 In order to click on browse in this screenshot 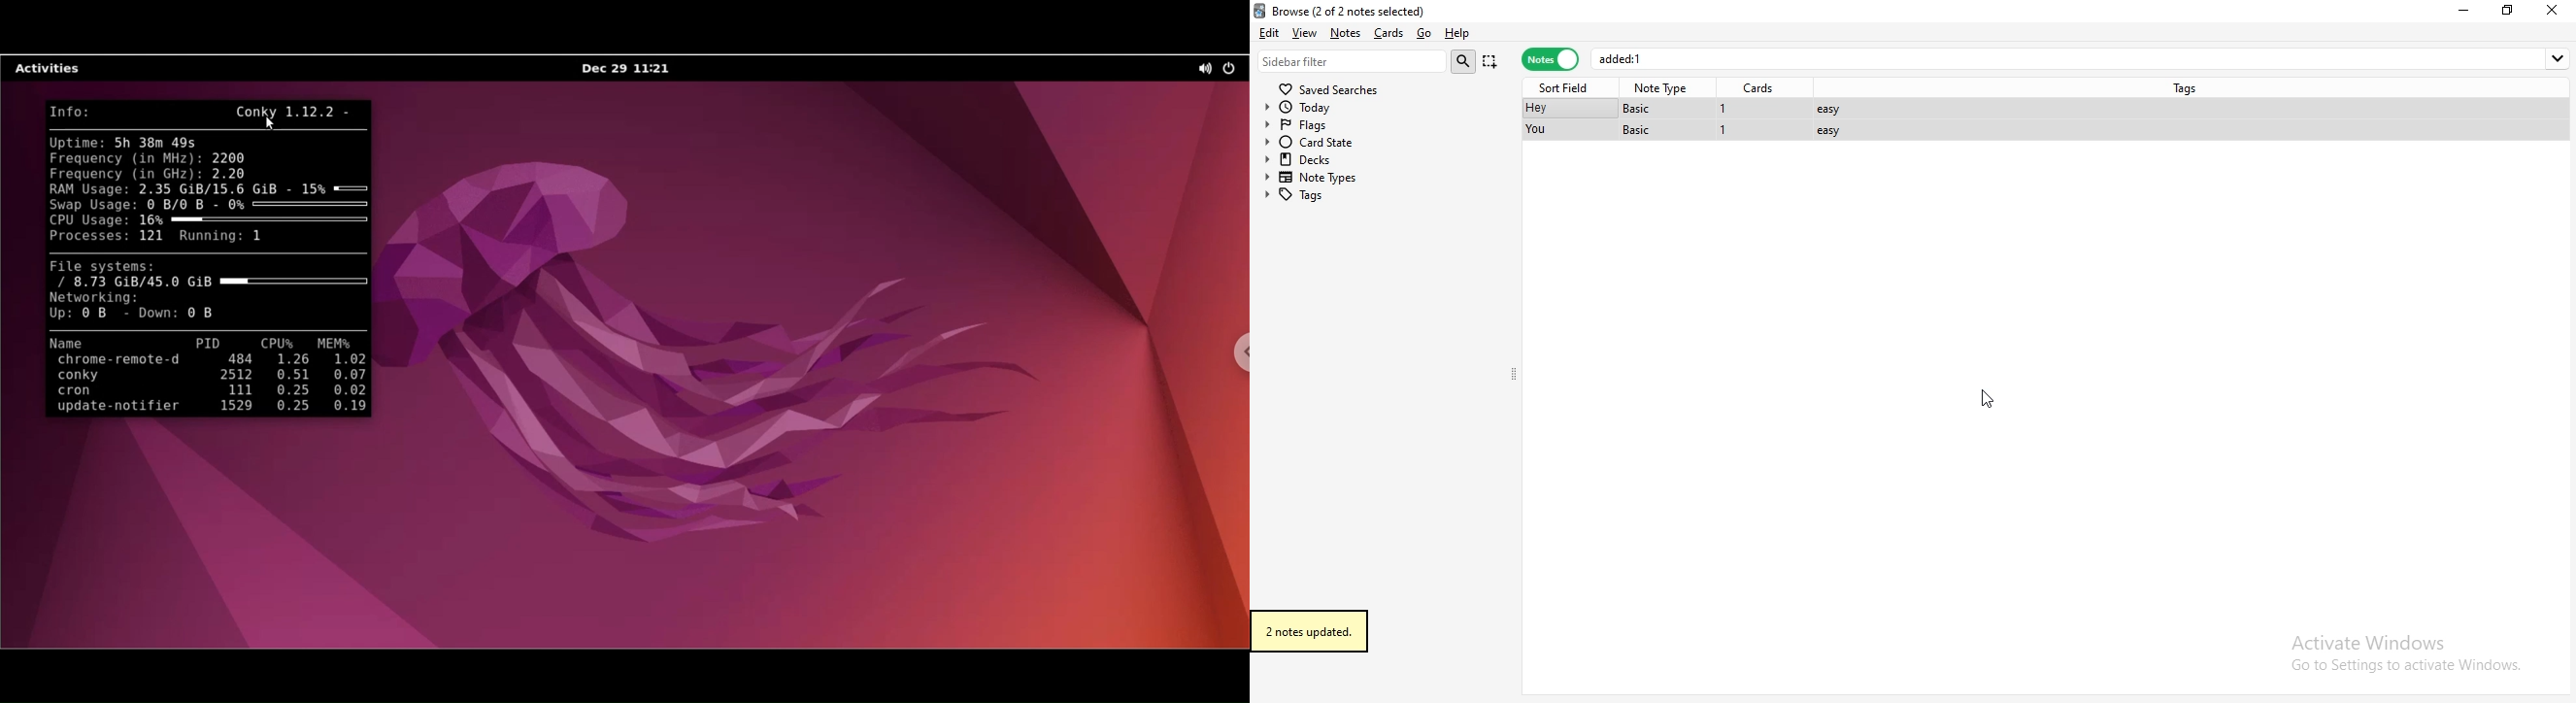, I will do `click(1377, 9)`.